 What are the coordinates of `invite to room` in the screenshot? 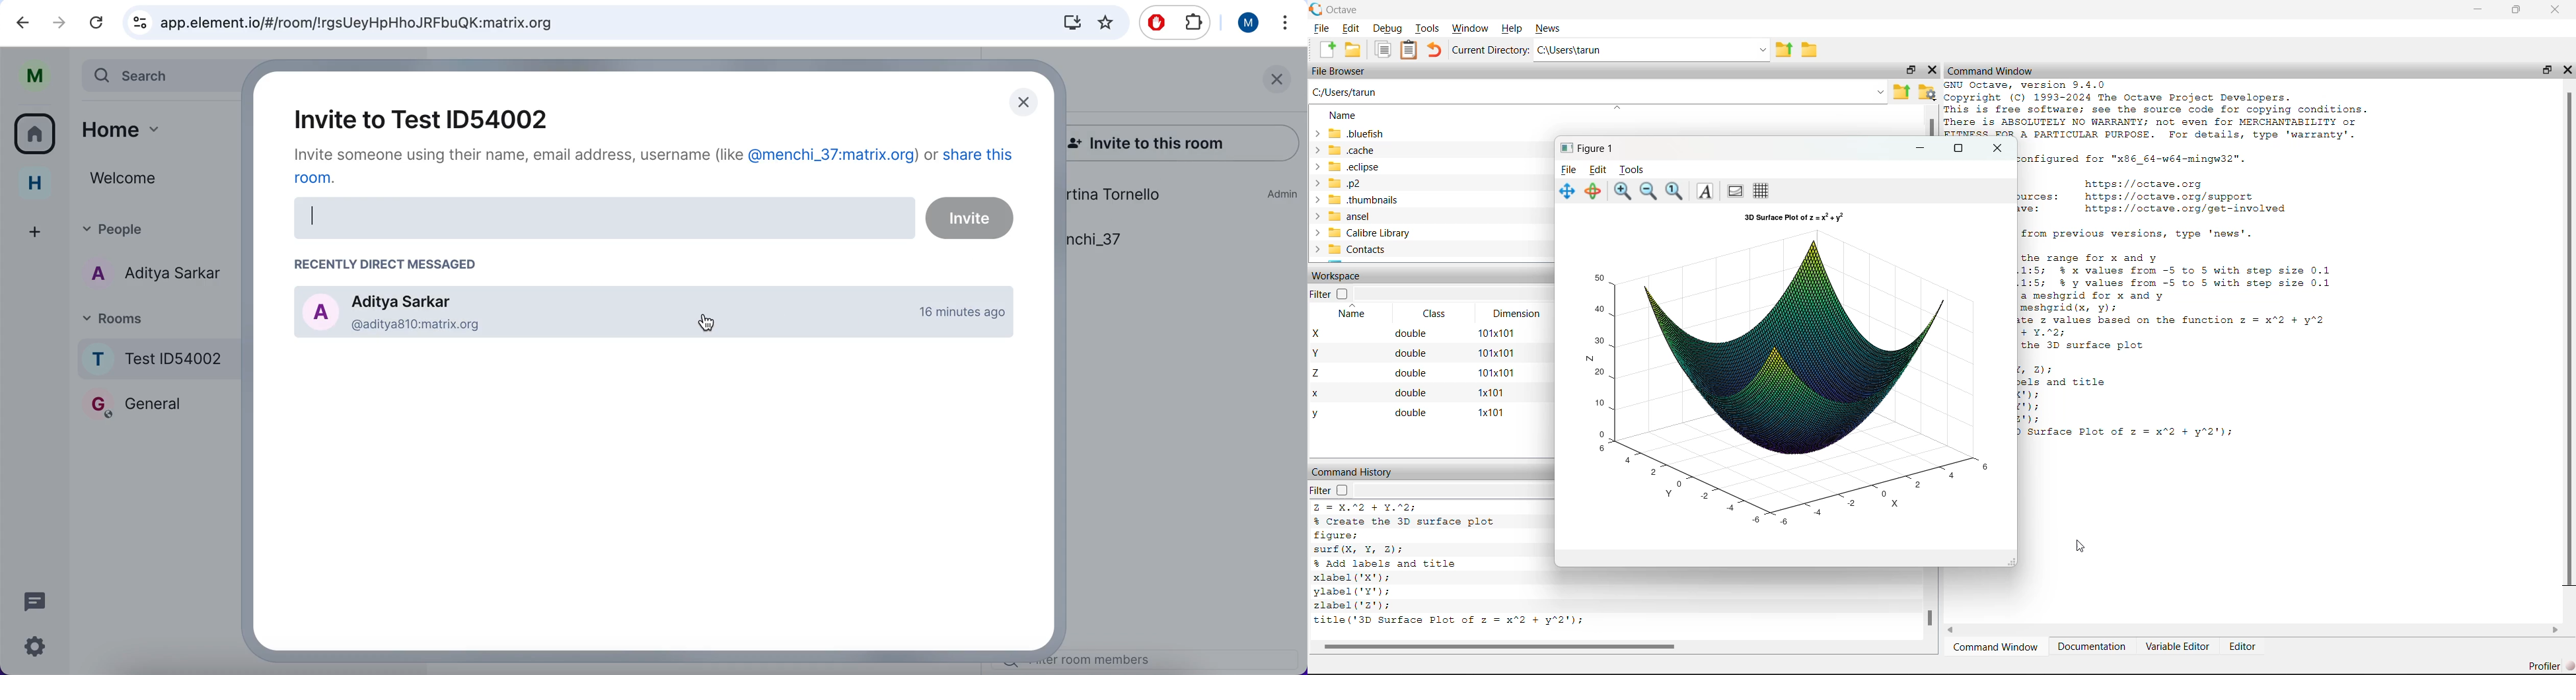 It's located at (415, 121).